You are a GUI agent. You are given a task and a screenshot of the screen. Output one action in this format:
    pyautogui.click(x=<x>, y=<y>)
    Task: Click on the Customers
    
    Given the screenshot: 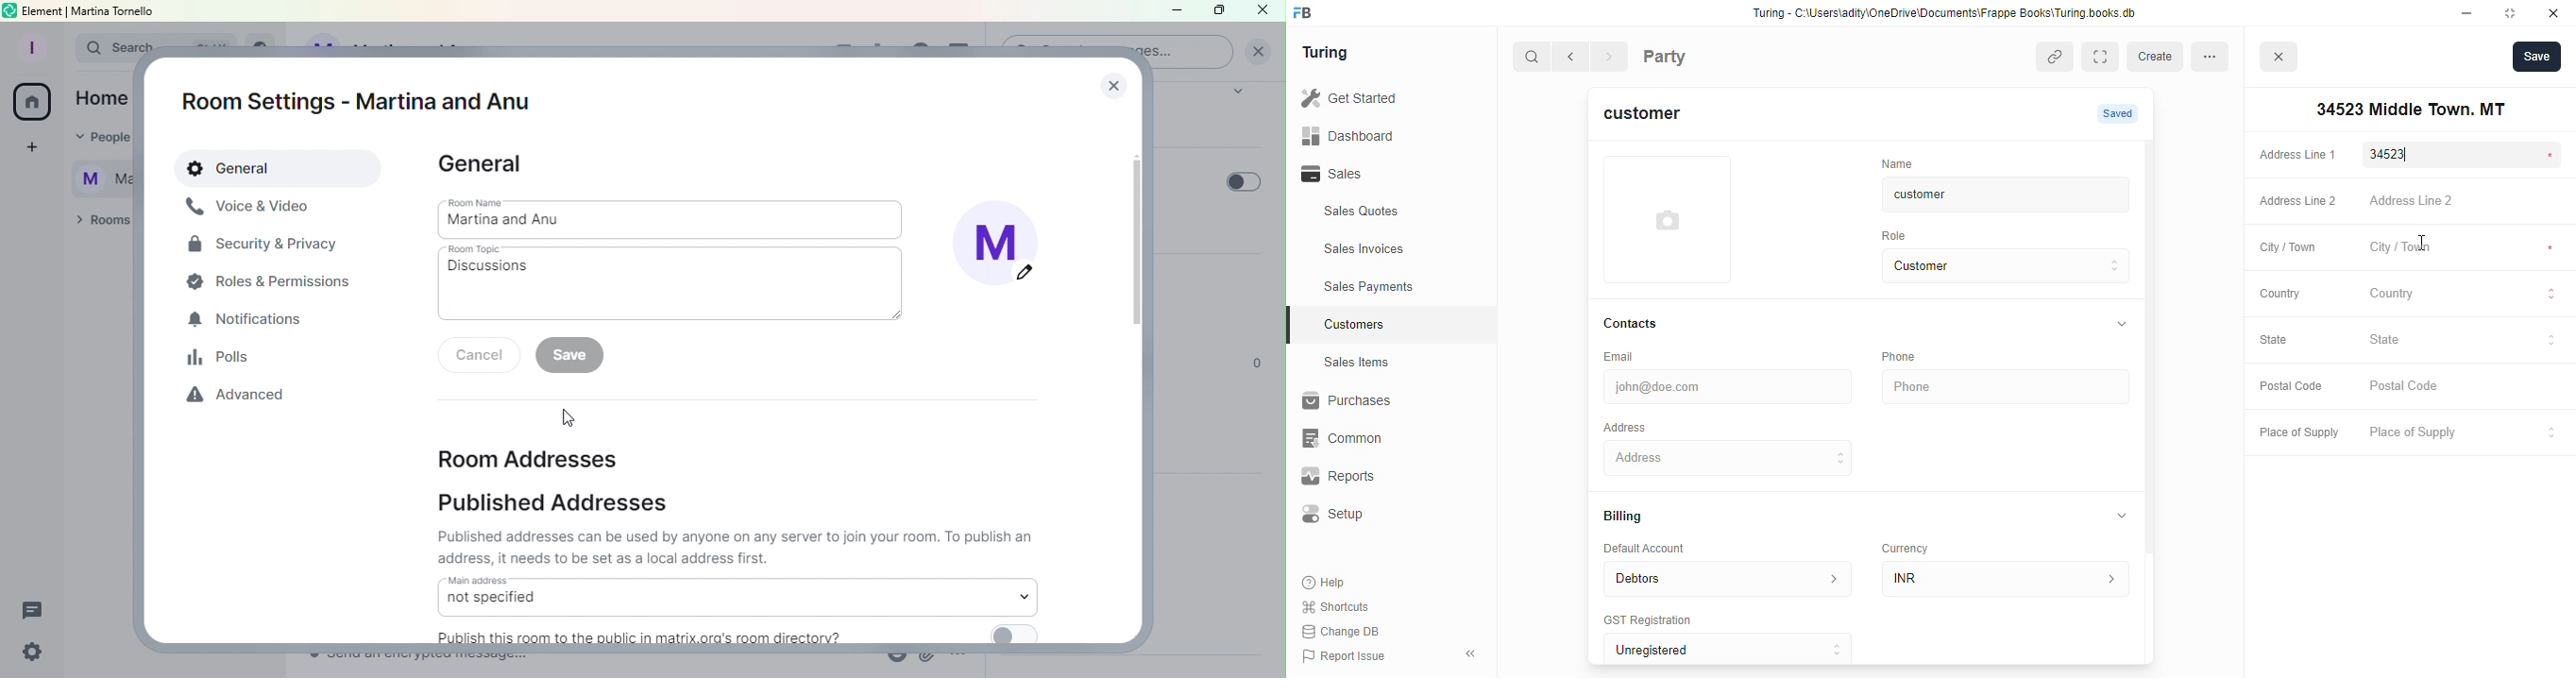 What is the action you would take?
    pyautogui.click(x=1402, y=322)
    